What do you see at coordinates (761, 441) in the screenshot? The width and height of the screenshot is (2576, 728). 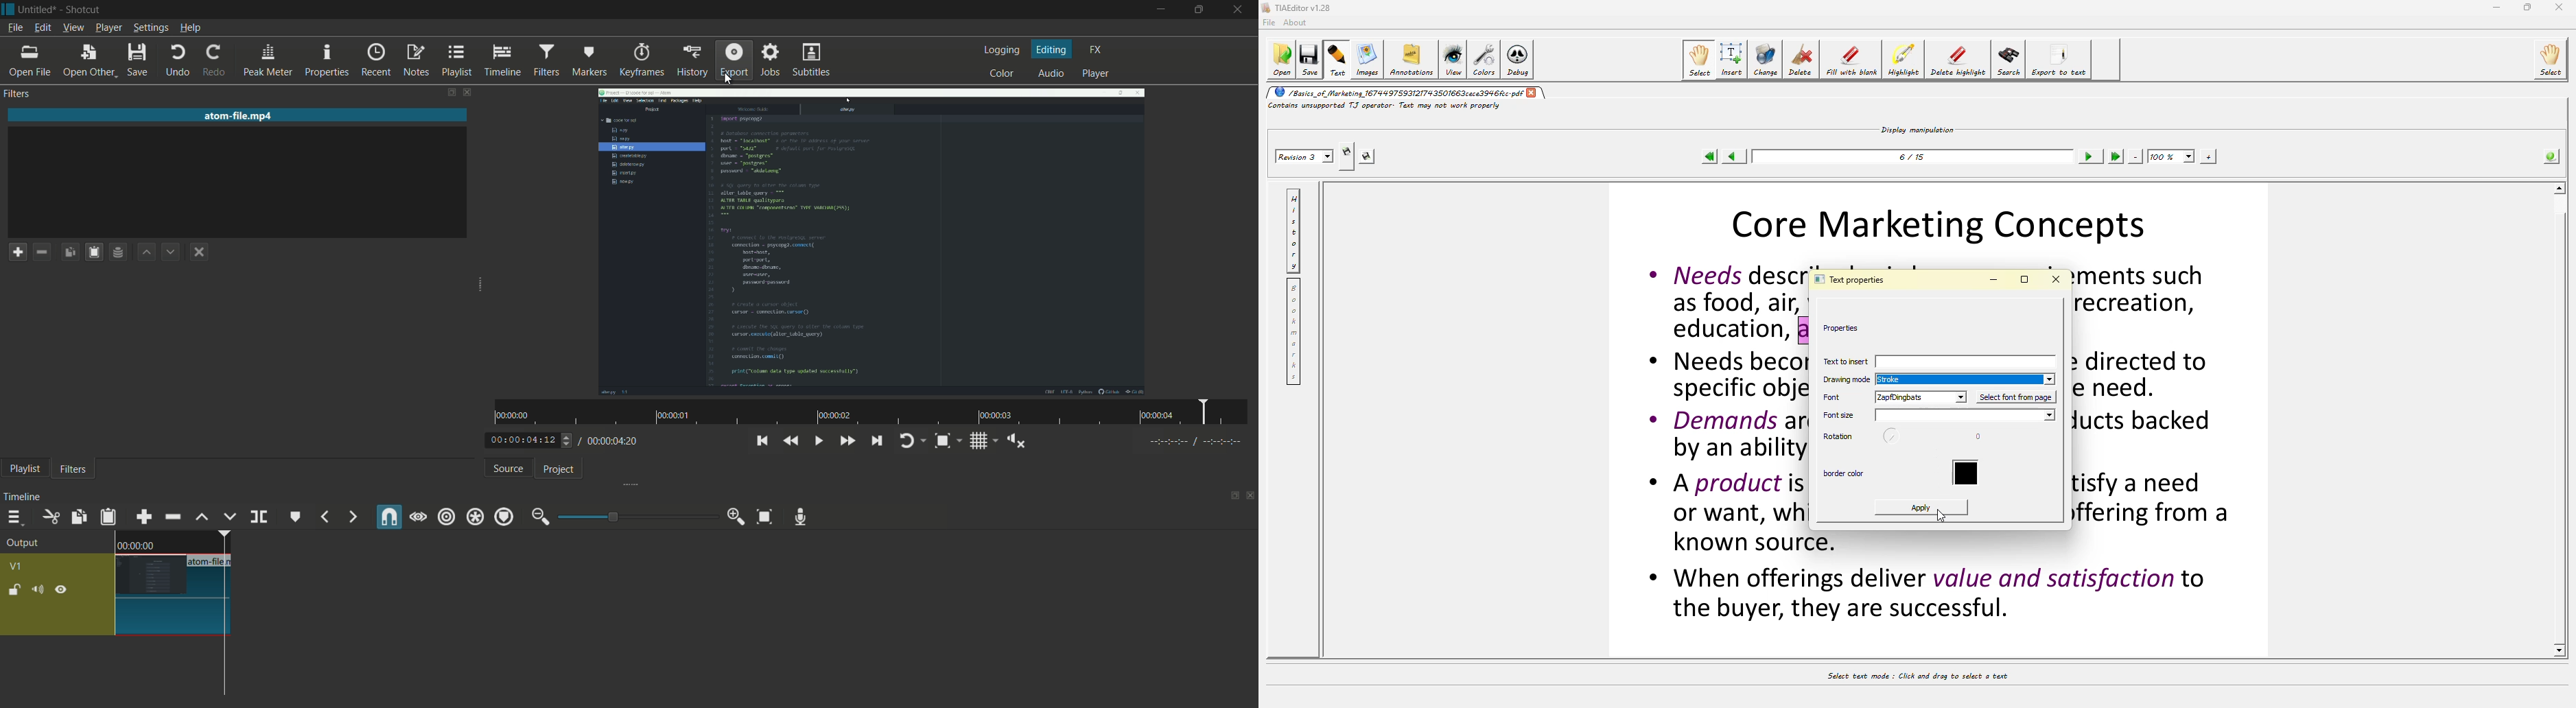 I see `skip to the previous point` at bounding box center [761, 441].